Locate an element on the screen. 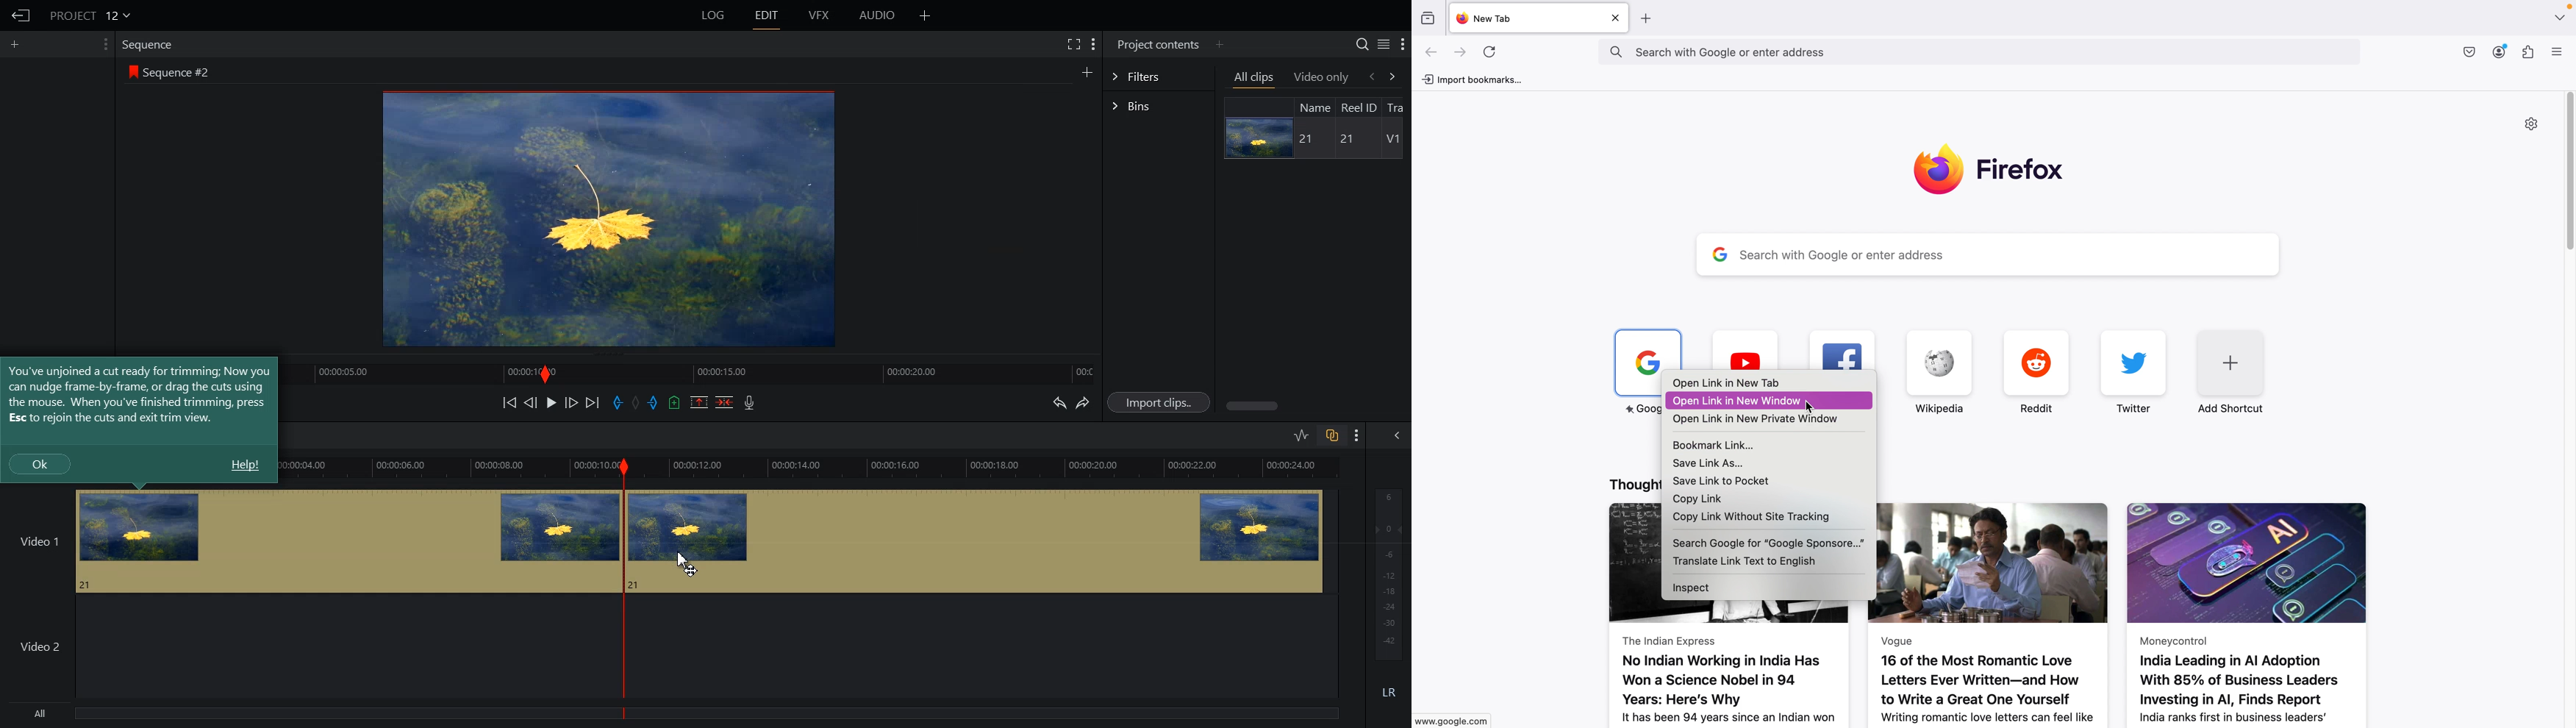  Nudge one frame back is located at coordinates (531, 402).